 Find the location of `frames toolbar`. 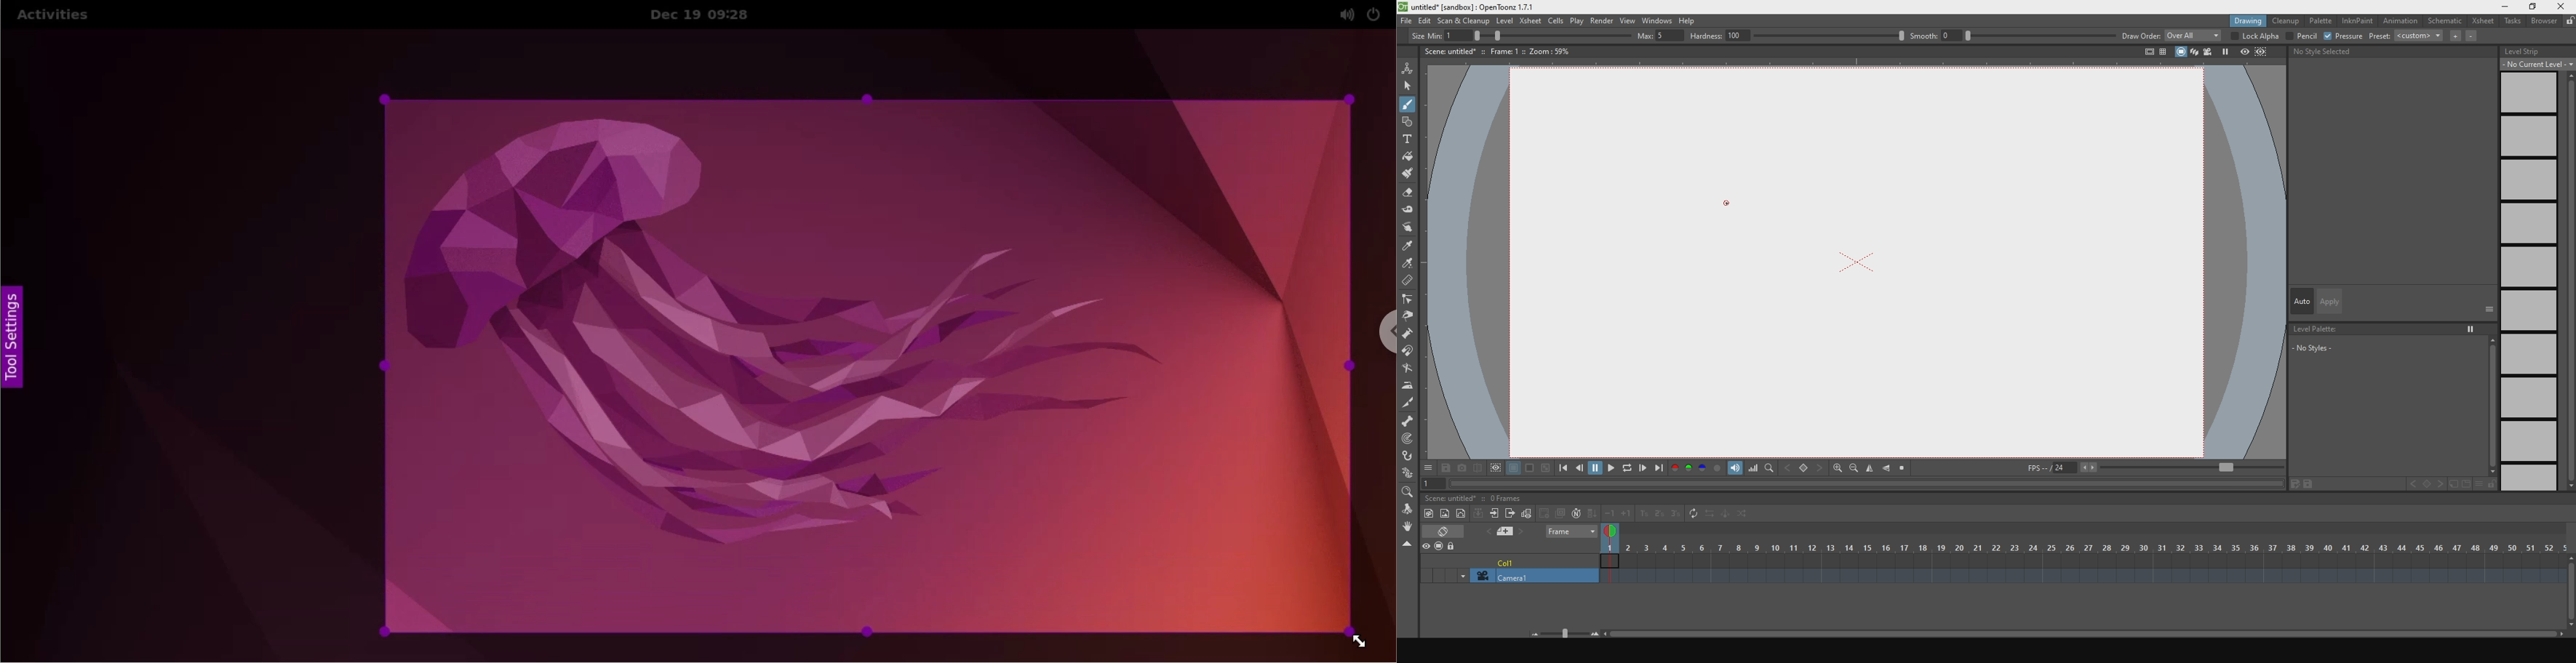

frames toolbar is located at coordinates (1507, 513).